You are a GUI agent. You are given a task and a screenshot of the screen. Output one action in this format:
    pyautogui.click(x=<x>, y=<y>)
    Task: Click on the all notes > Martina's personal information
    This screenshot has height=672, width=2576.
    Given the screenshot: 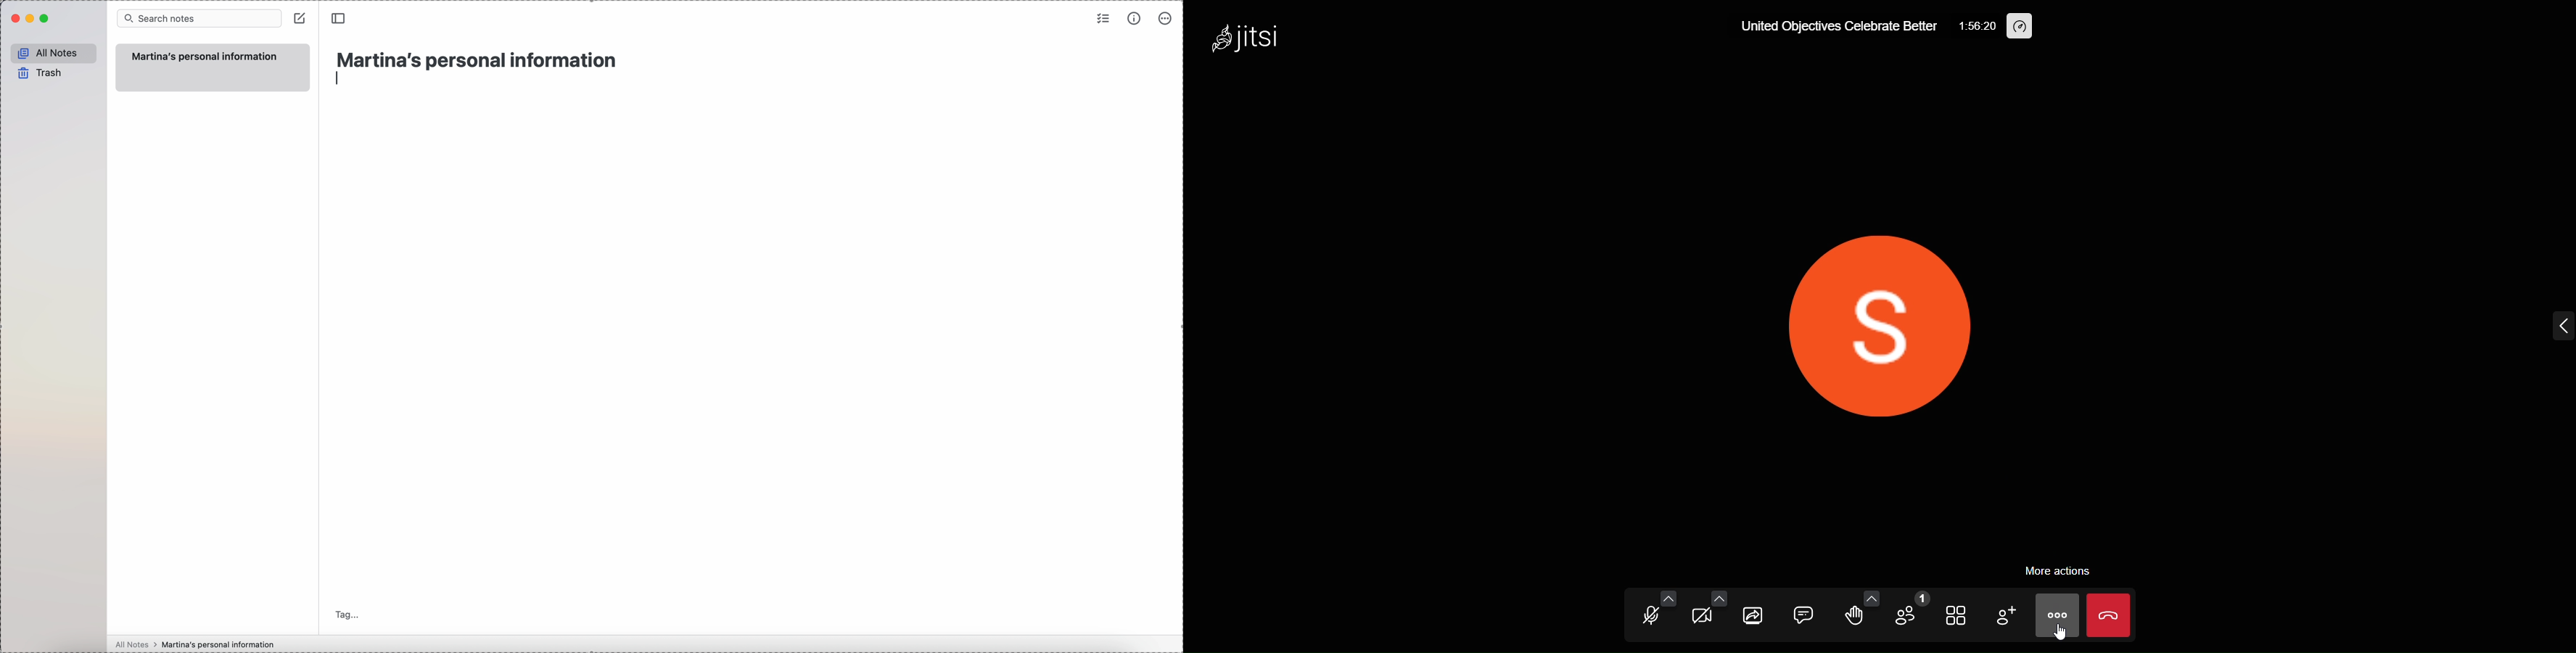 What is the action you would take?
    pyautogui.click(x=191, y=643)
    